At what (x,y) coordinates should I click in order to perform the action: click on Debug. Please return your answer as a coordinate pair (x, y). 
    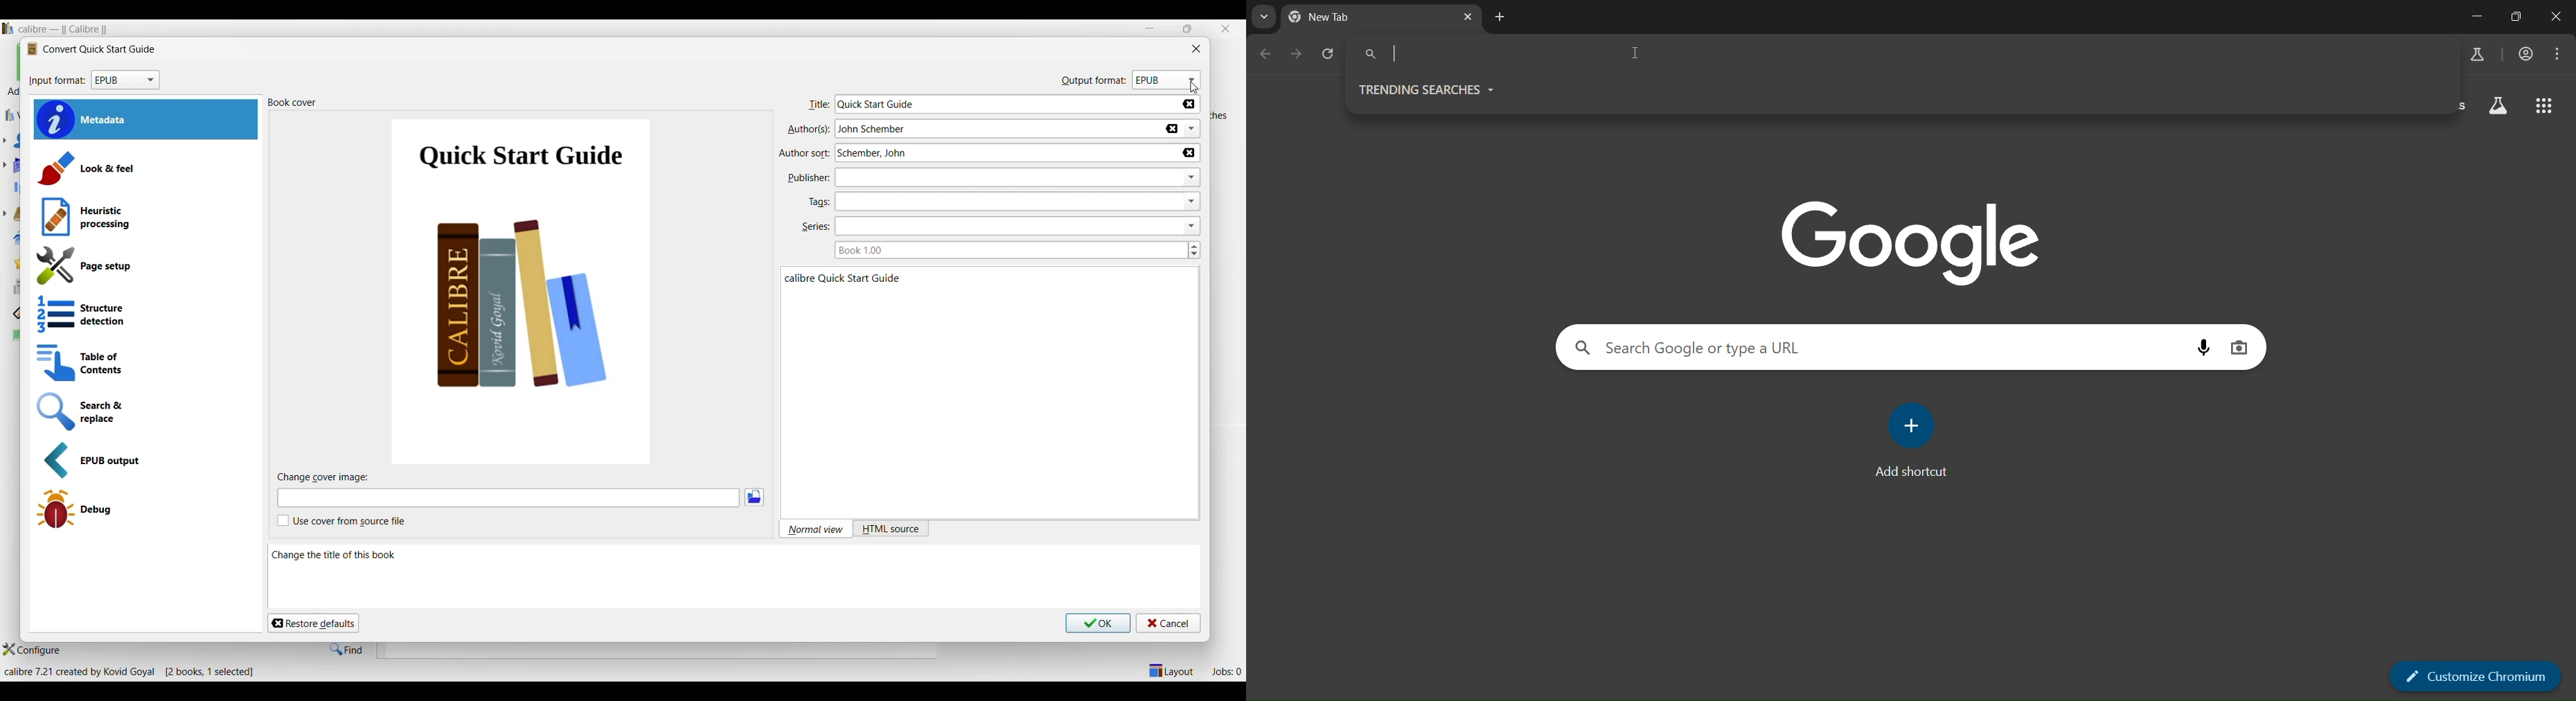
    Looking at the image, I should click on (143, 509).